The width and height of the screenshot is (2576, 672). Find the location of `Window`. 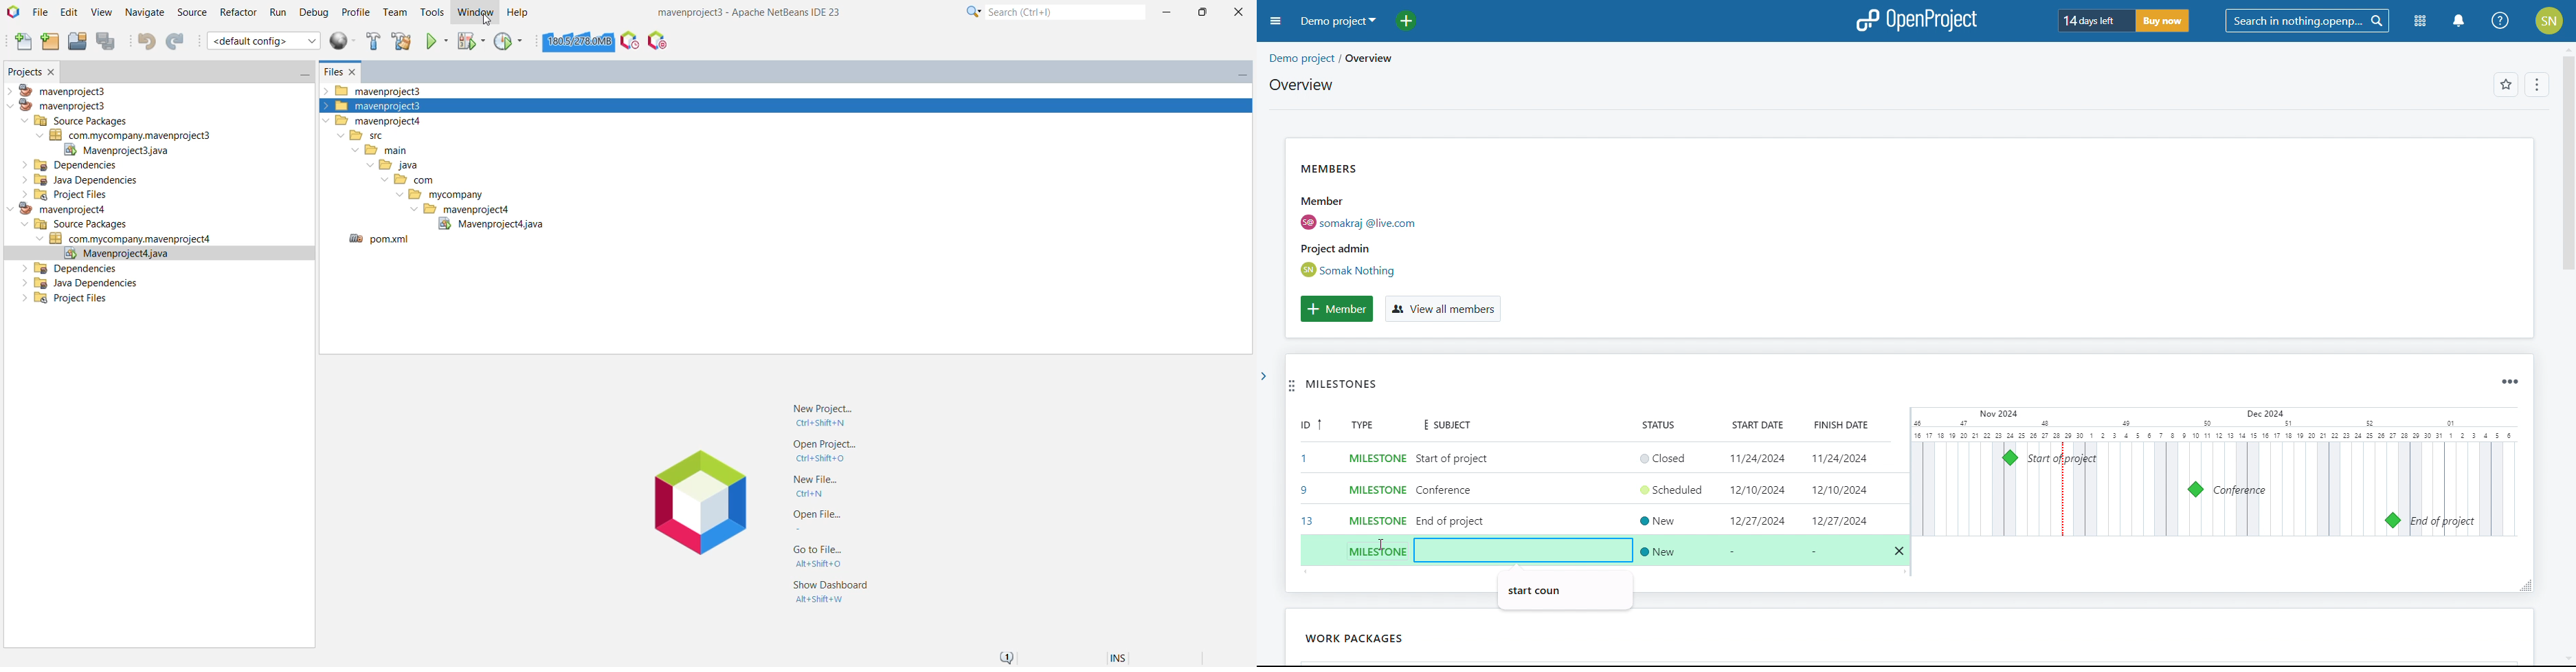

Window is located at coordinates (473, 13).